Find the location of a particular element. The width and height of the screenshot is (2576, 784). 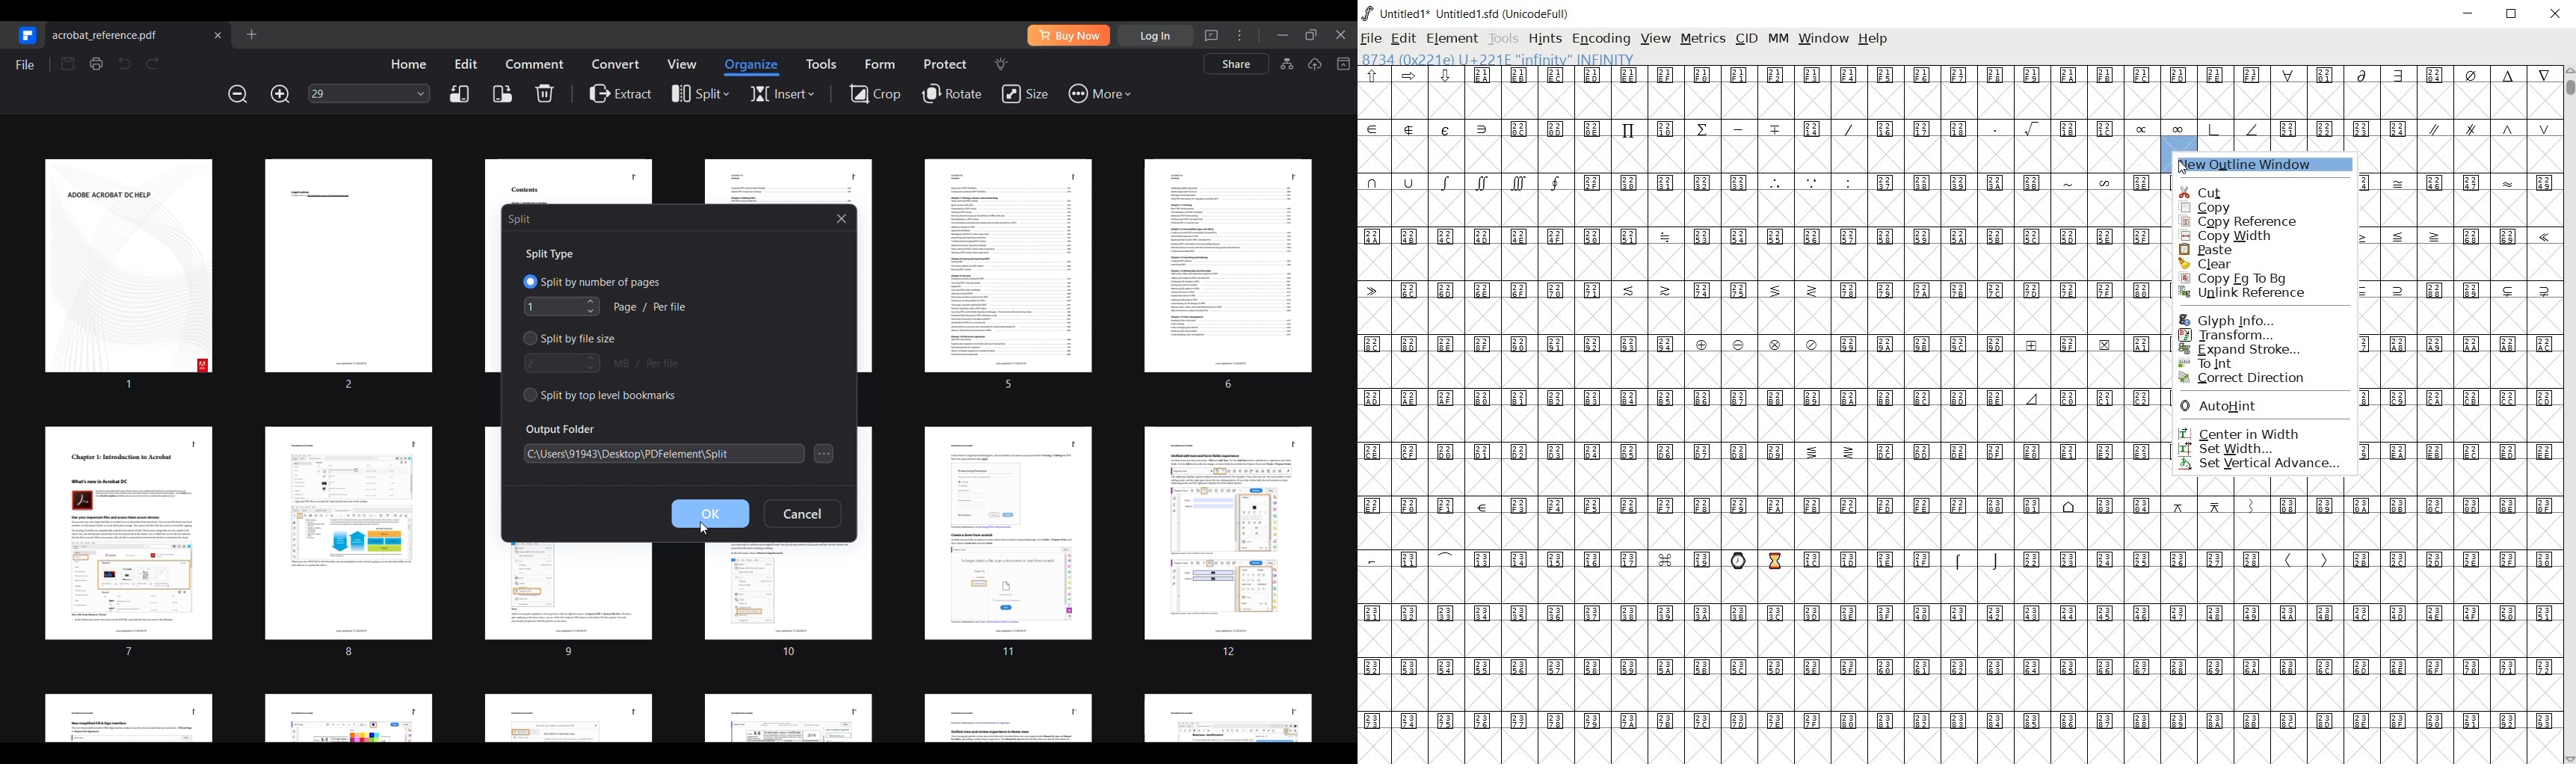

center in width is located at coordinates (2267, 431).